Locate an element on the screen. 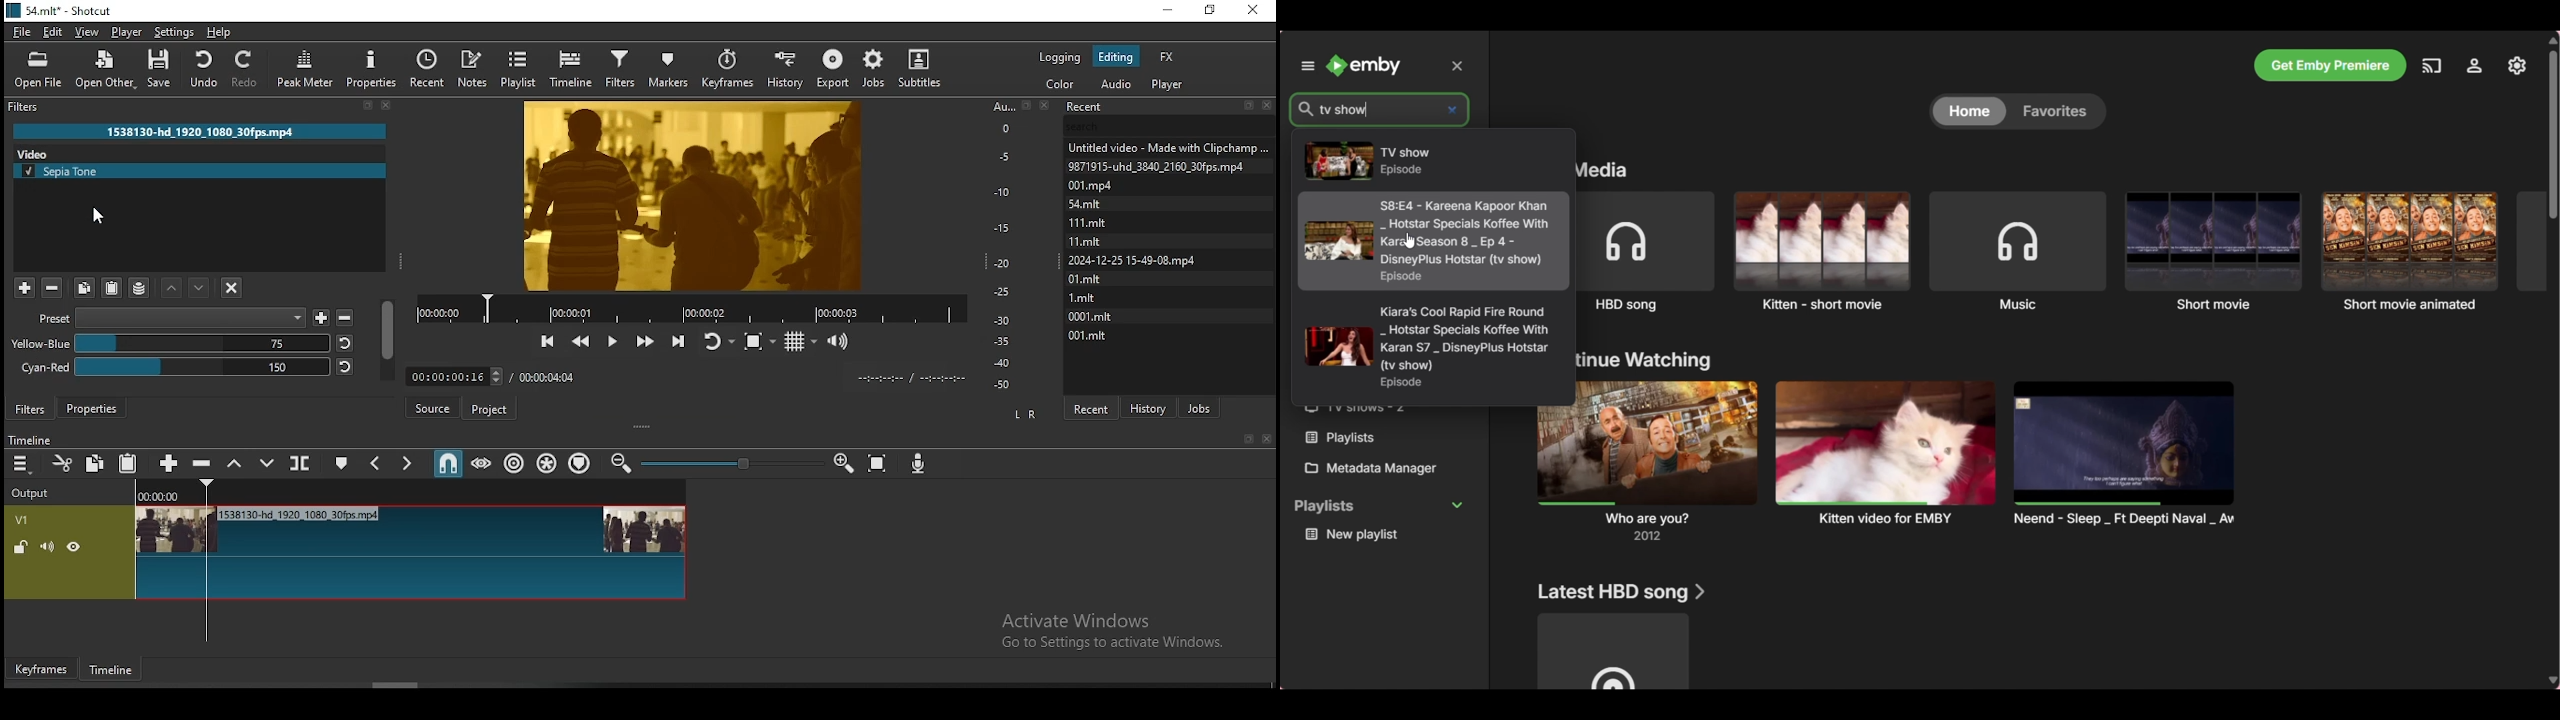 The height and width of the screenshot is (728, 2576). track progress bar is located at coordinates (693, 306).